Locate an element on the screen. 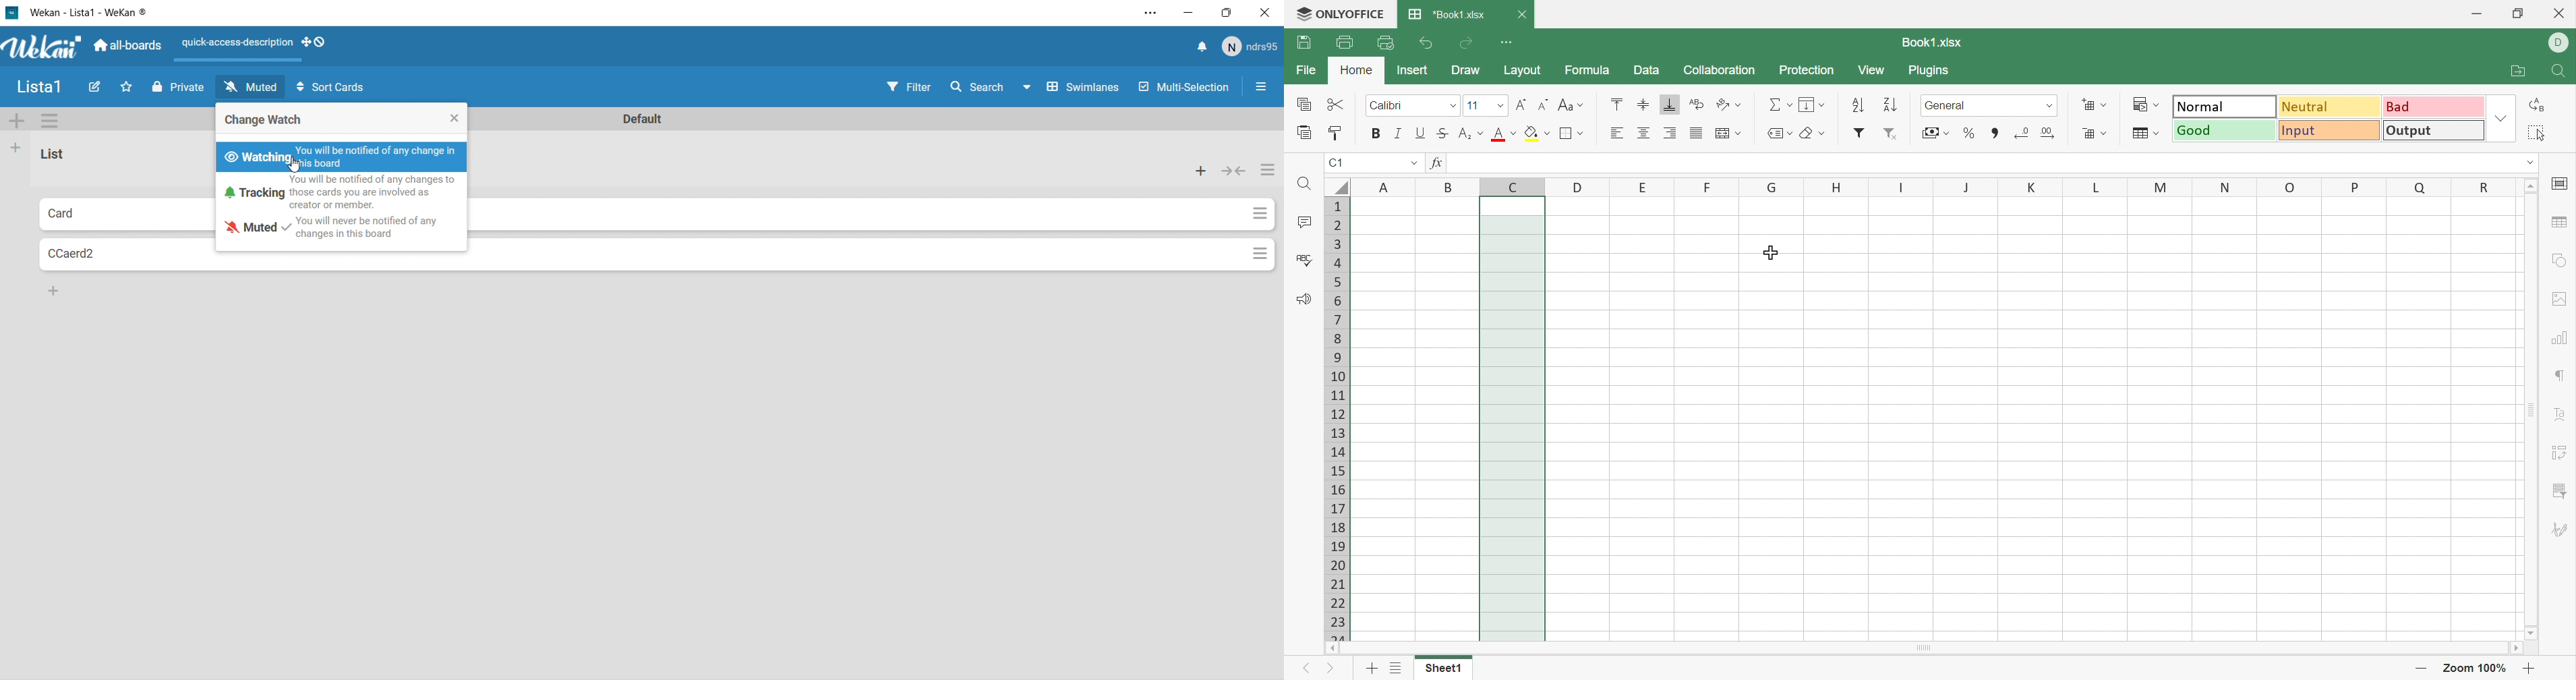 The image size is (2576, 700). Customize Quick Access Toolbar is located at coordinates (1509, 40).